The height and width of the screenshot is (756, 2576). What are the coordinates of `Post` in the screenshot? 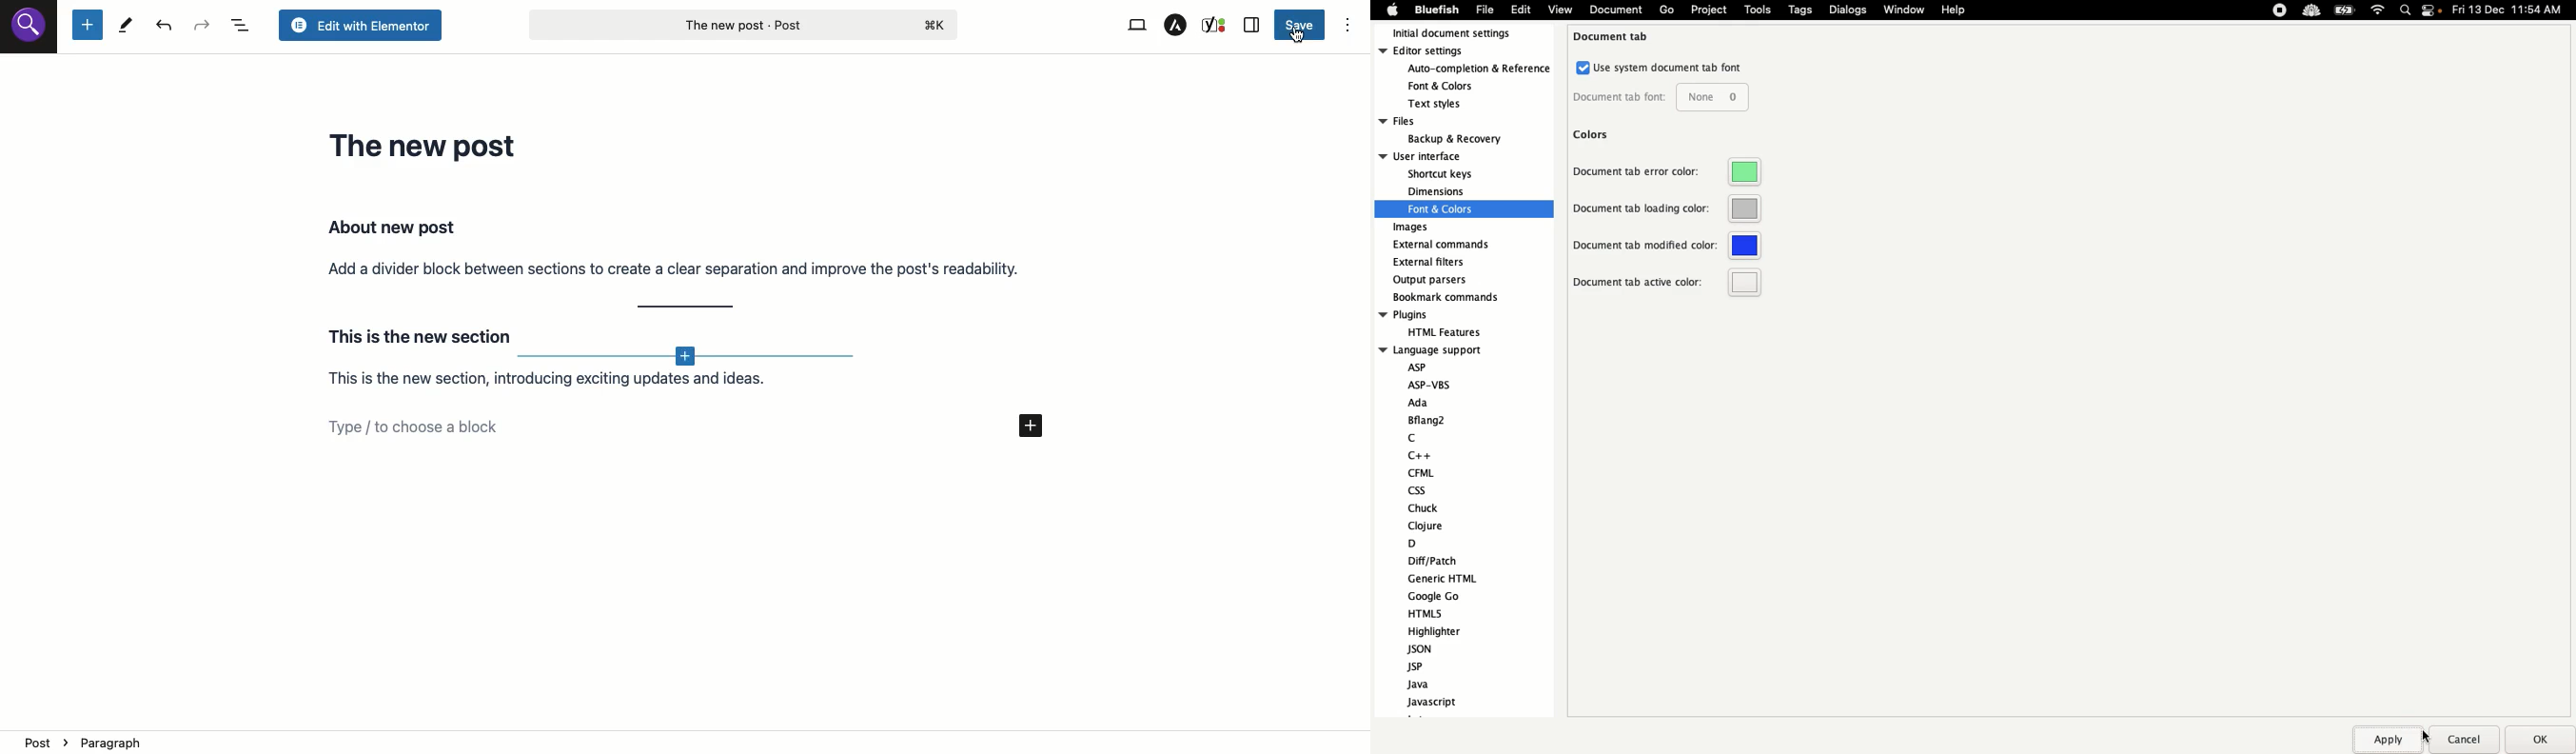 It's located at (742, 24).